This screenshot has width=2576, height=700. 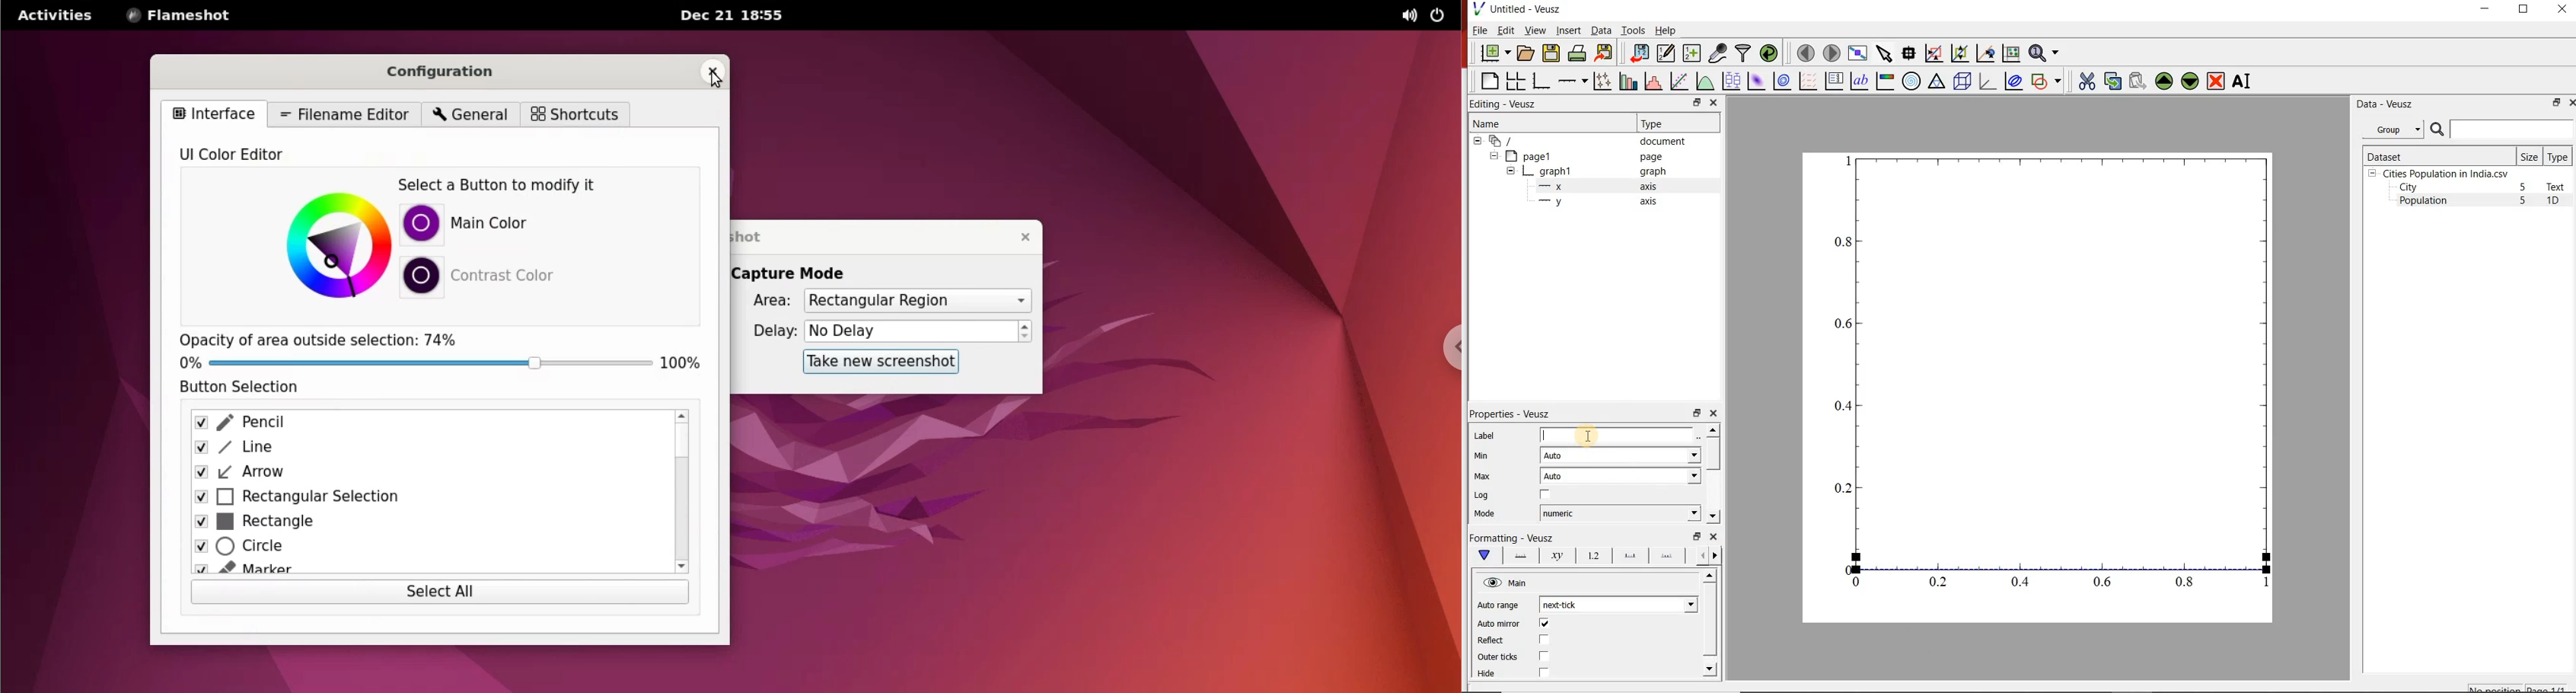 I want to click on Ternary graph, so click(x=1937, y=82).